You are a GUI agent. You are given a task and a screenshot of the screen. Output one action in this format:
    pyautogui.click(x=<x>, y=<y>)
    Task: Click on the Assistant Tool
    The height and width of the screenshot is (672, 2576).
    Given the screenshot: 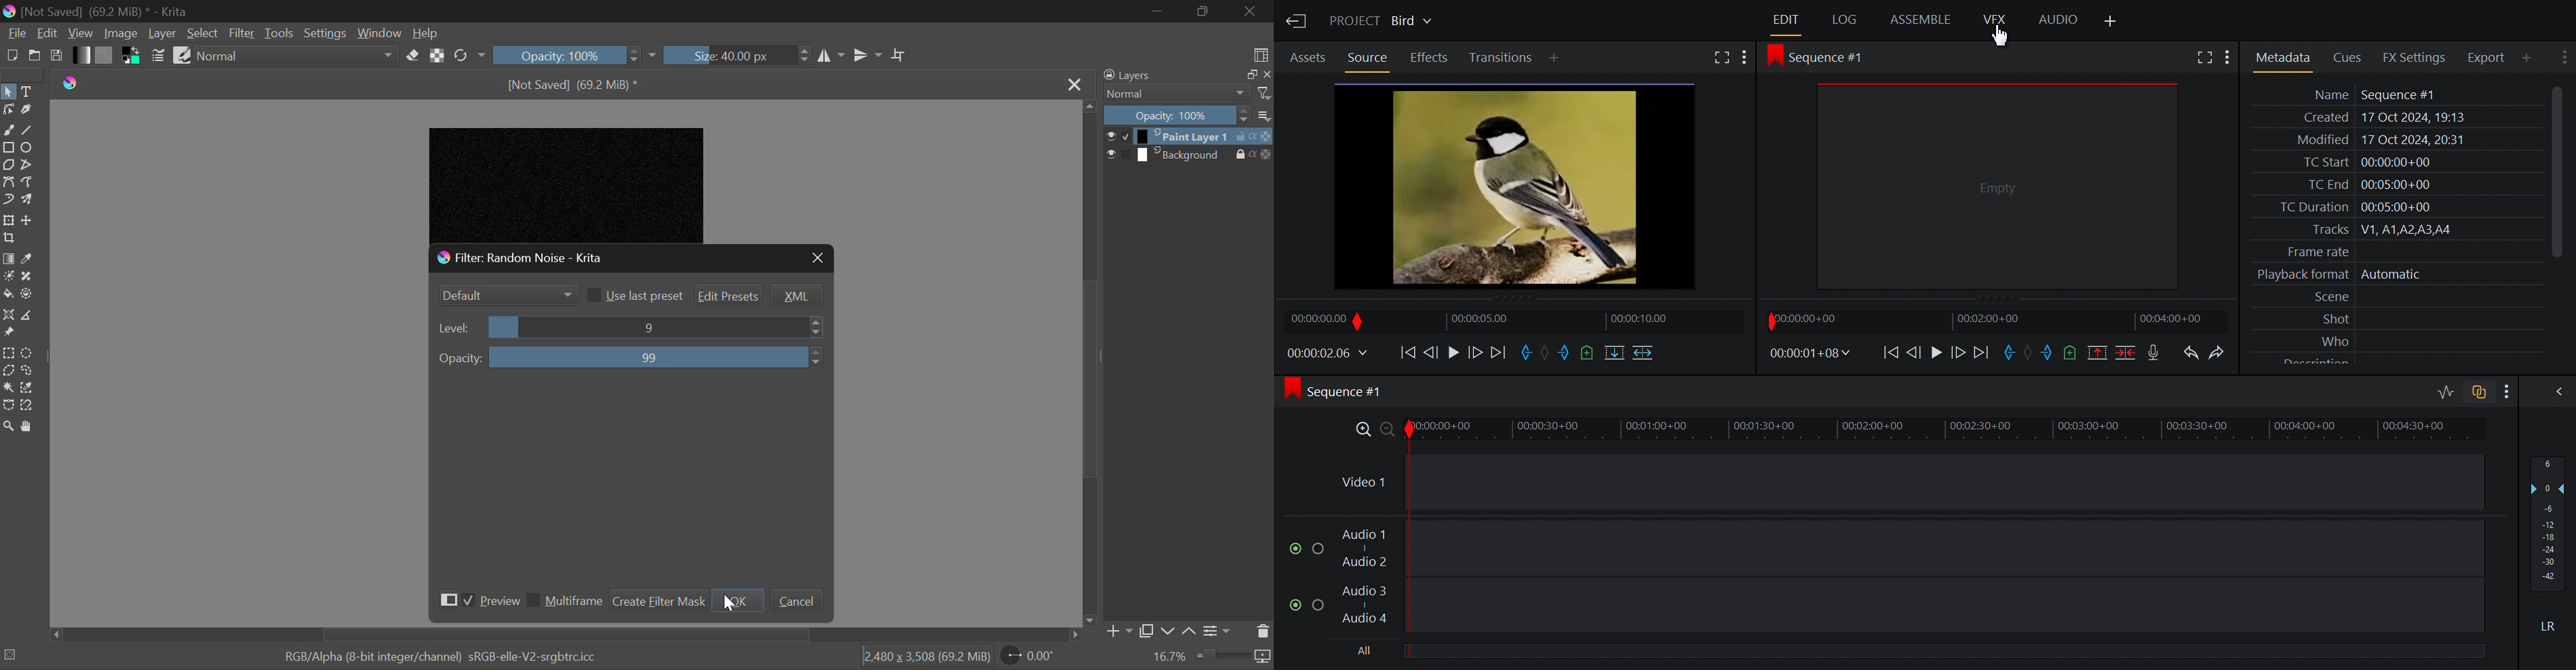 What is the action you would take?
    pyautogui.click(x=8, y=314)
    